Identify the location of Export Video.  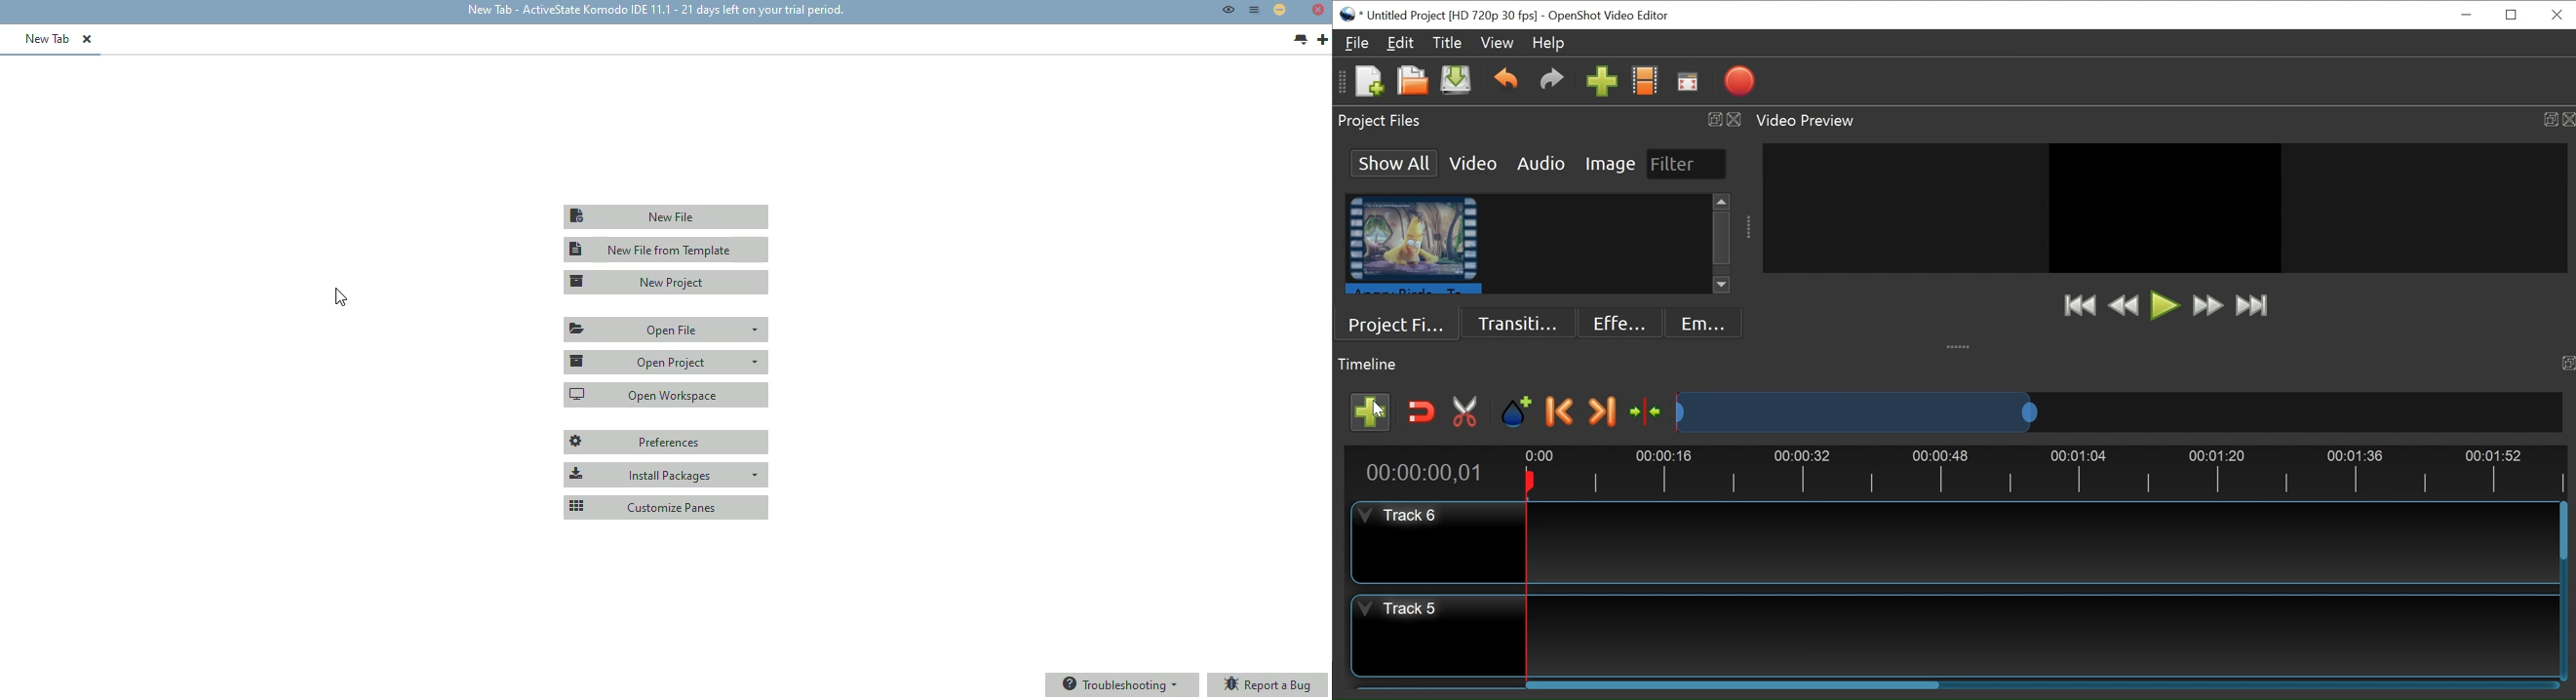
(1741, 80).